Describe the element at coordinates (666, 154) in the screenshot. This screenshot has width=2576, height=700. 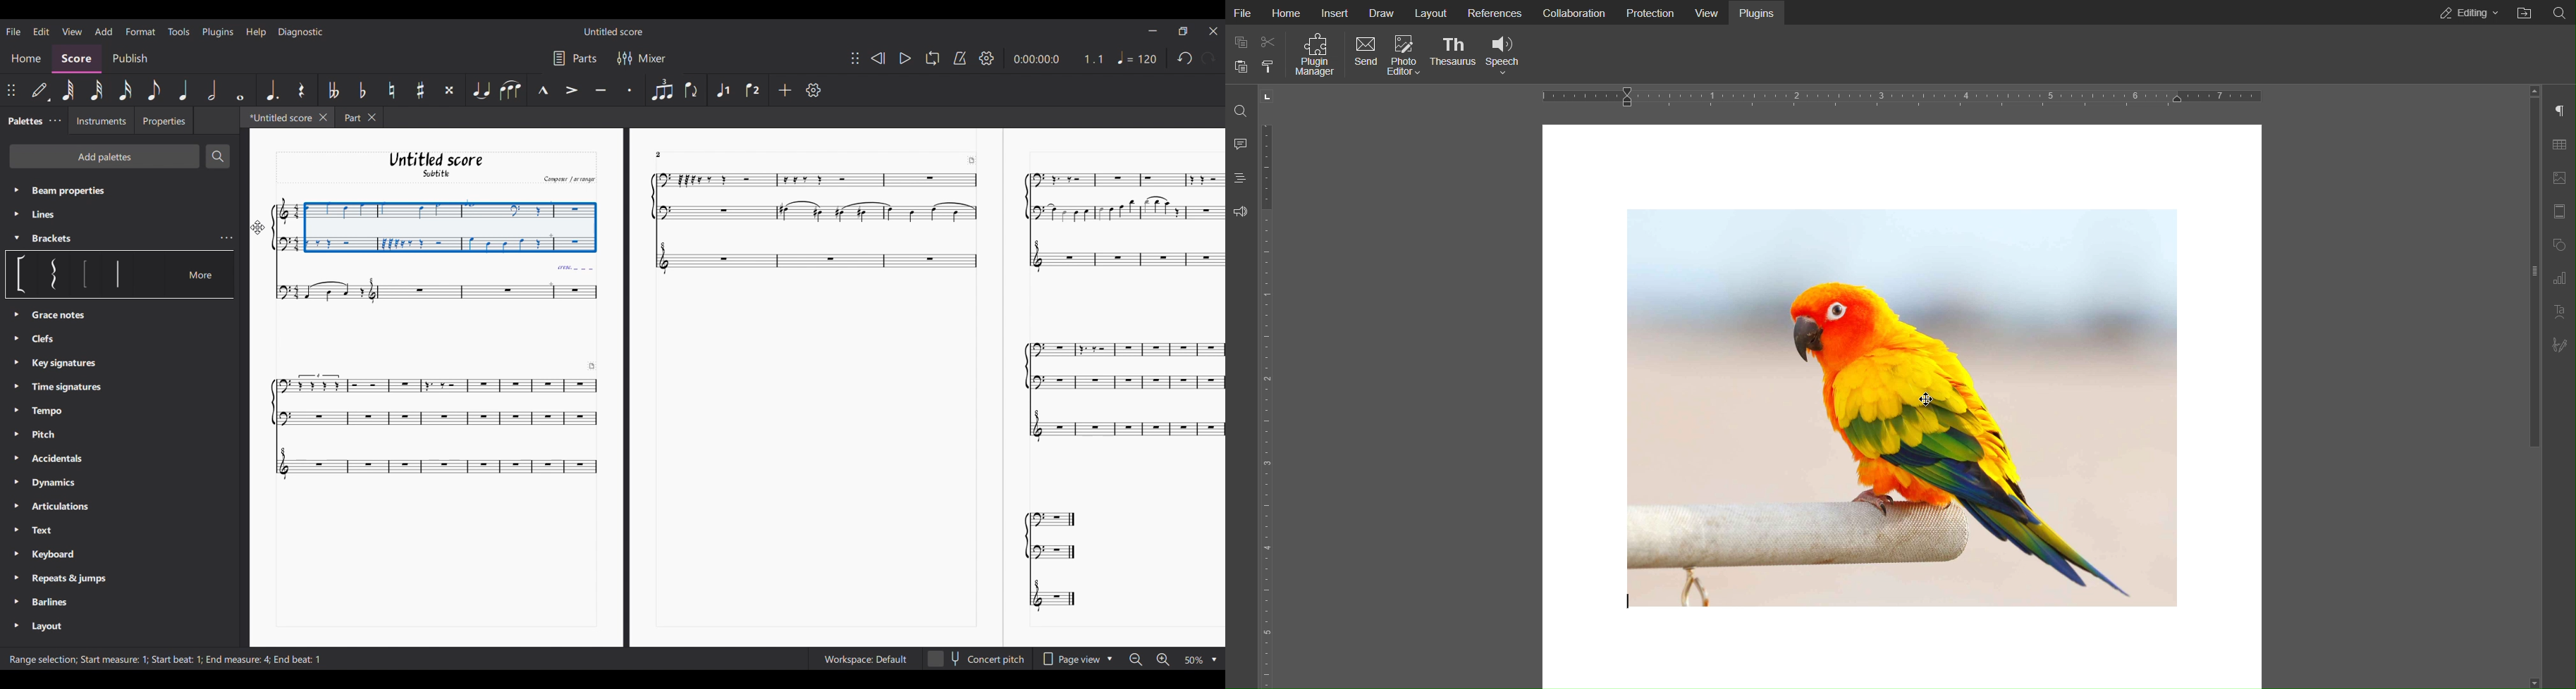
I see `2` at that location.